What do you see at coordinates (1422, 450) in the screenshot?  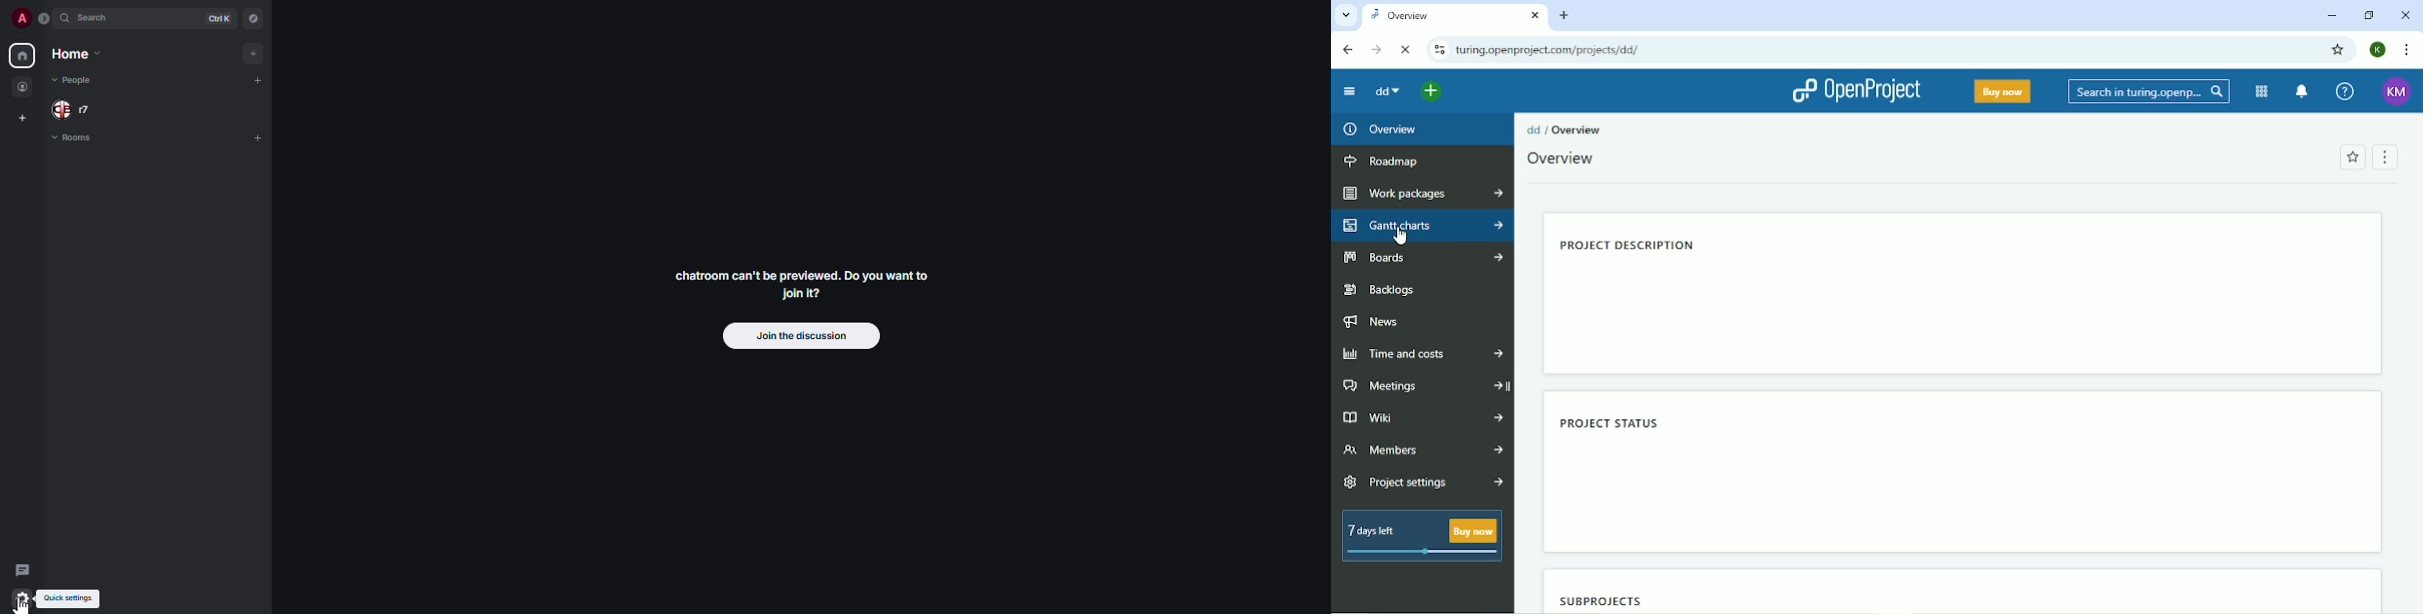 I see `Members` at bounding box center [1422, 450].